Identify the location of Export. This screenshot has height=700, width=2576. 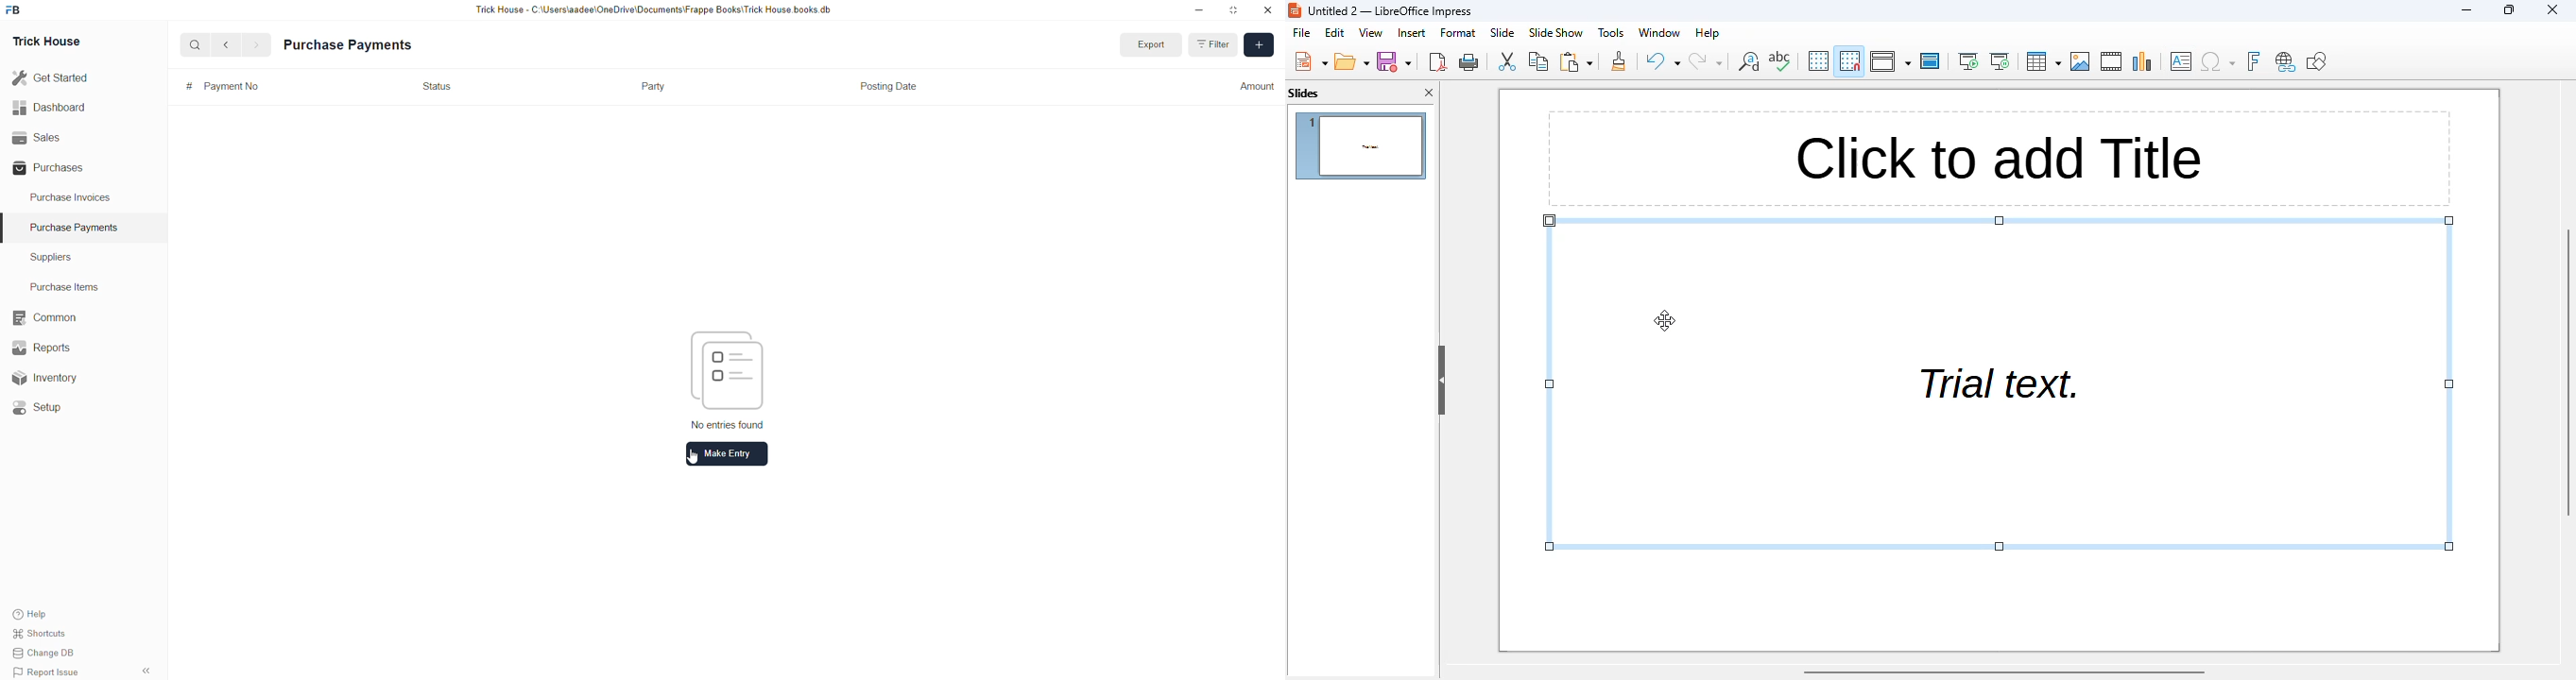
(1146, 44).